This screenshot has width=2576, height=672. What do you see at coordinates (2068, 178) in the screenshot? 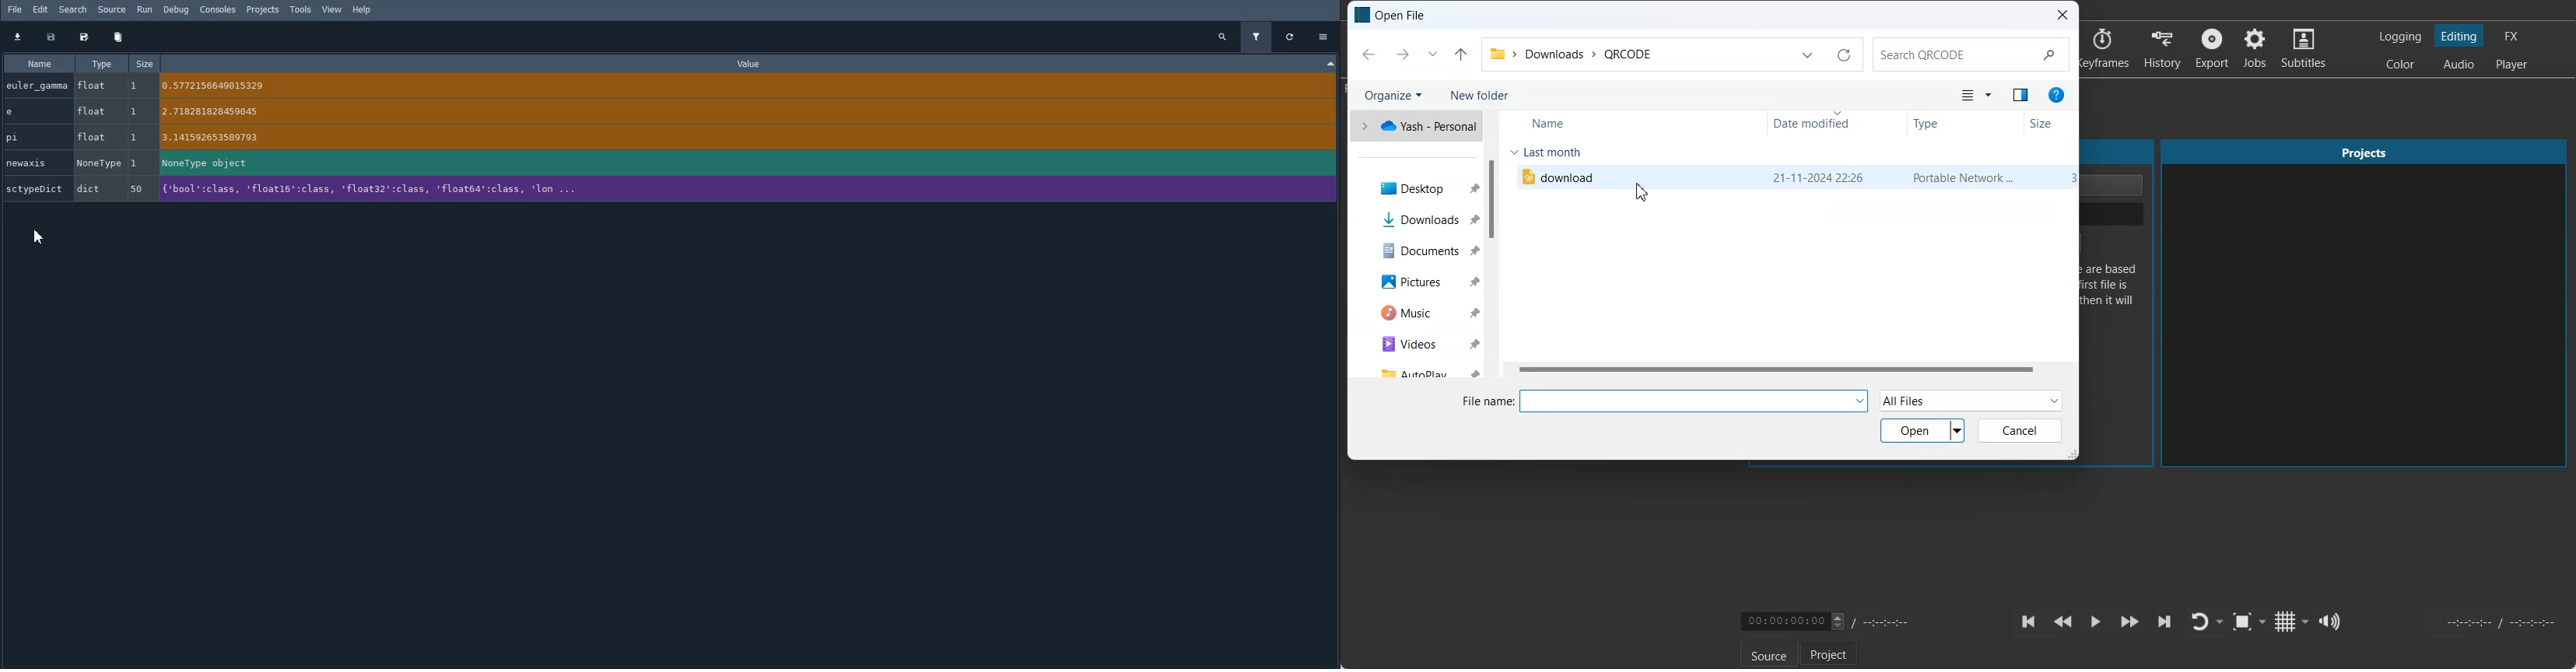
I see `size` at bounding box center [2068, 178].